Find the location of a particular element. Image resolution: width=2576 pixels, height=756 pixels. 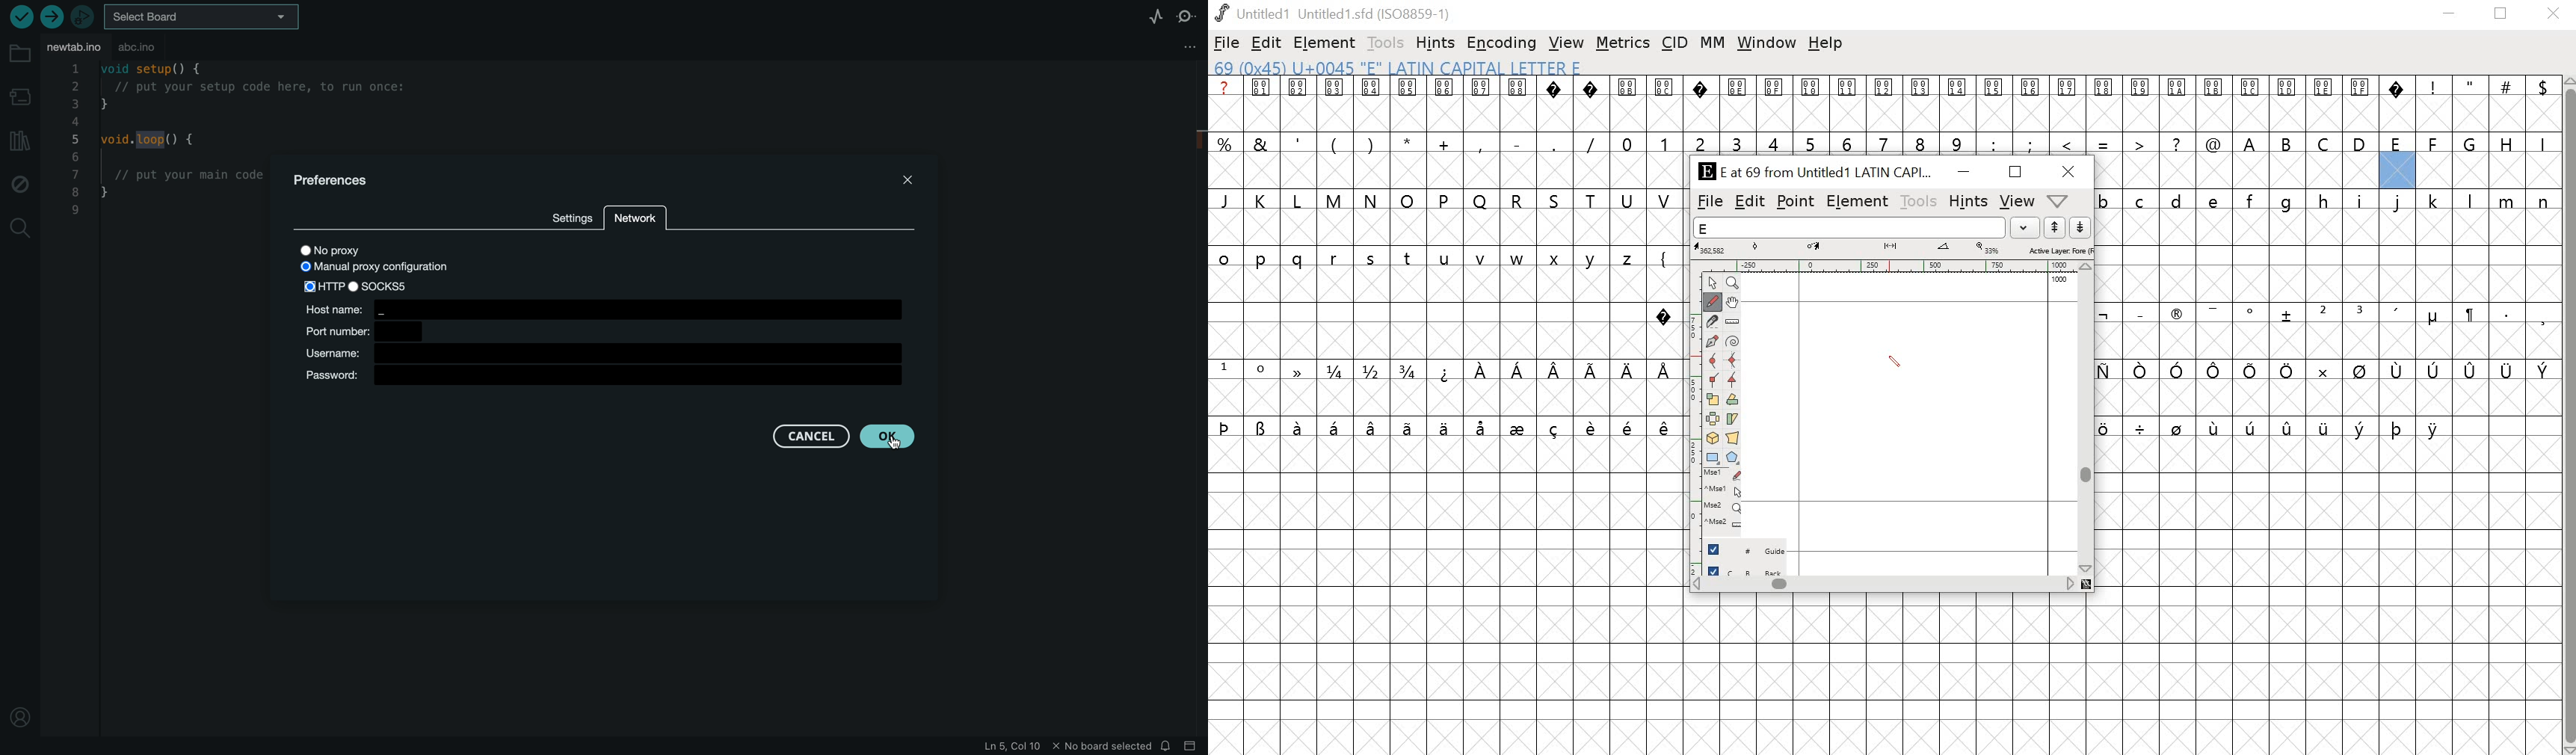

E at 69 from Untitled1 LATIN CAPI... is located at coordinates (1813, 173).